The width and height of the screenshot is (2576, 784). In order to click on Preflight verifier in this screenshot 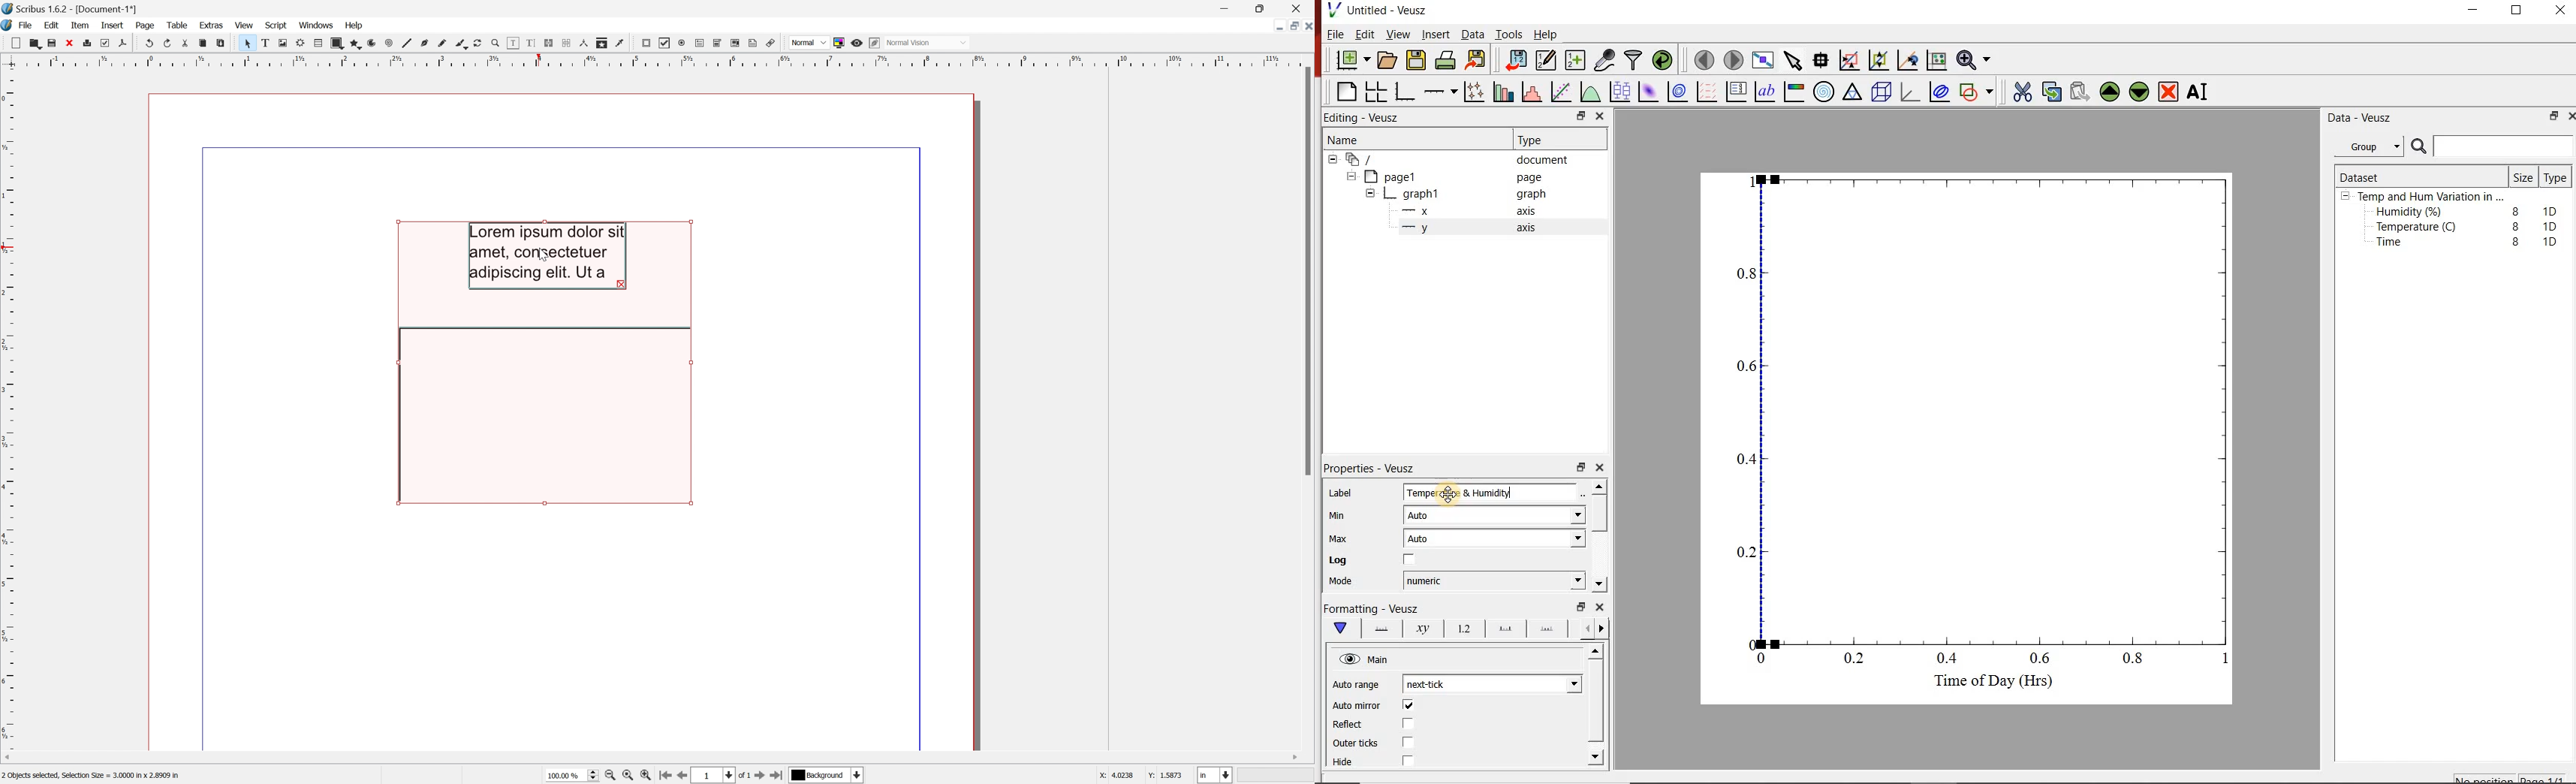, I will do `click(104, 44)`.